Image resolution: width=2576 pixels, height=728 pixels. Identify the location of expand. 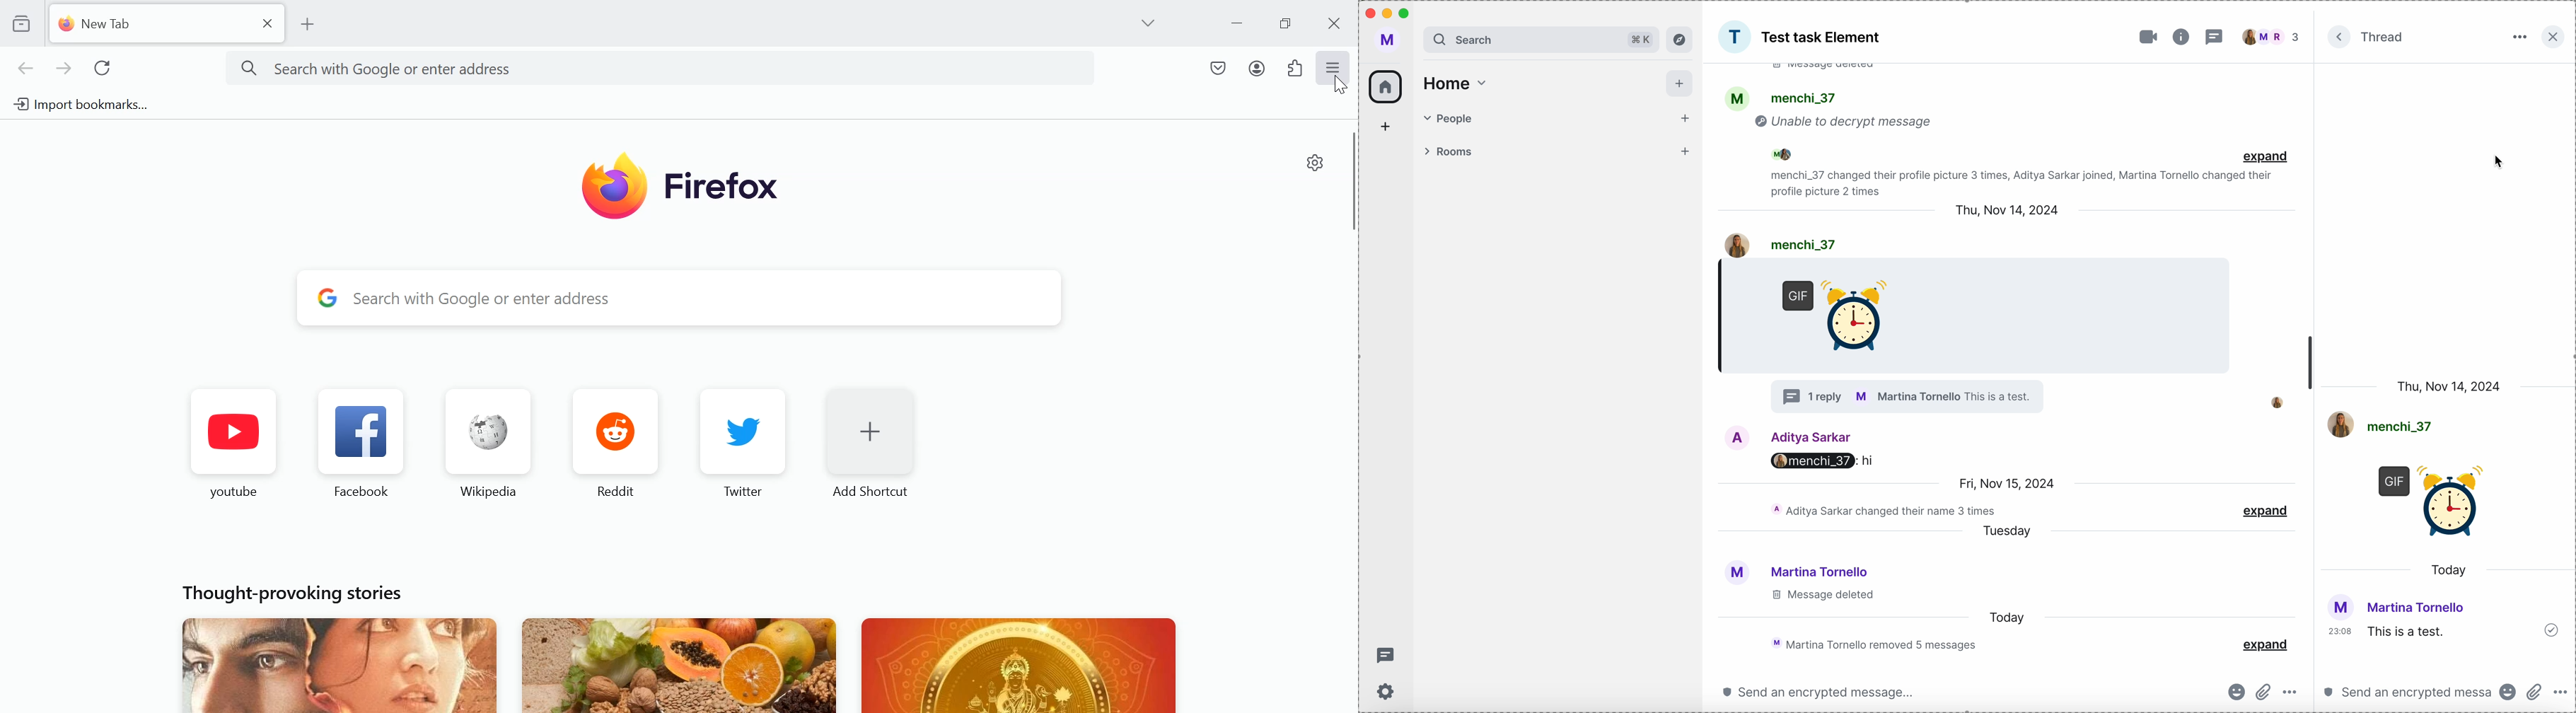
(2268, 508).